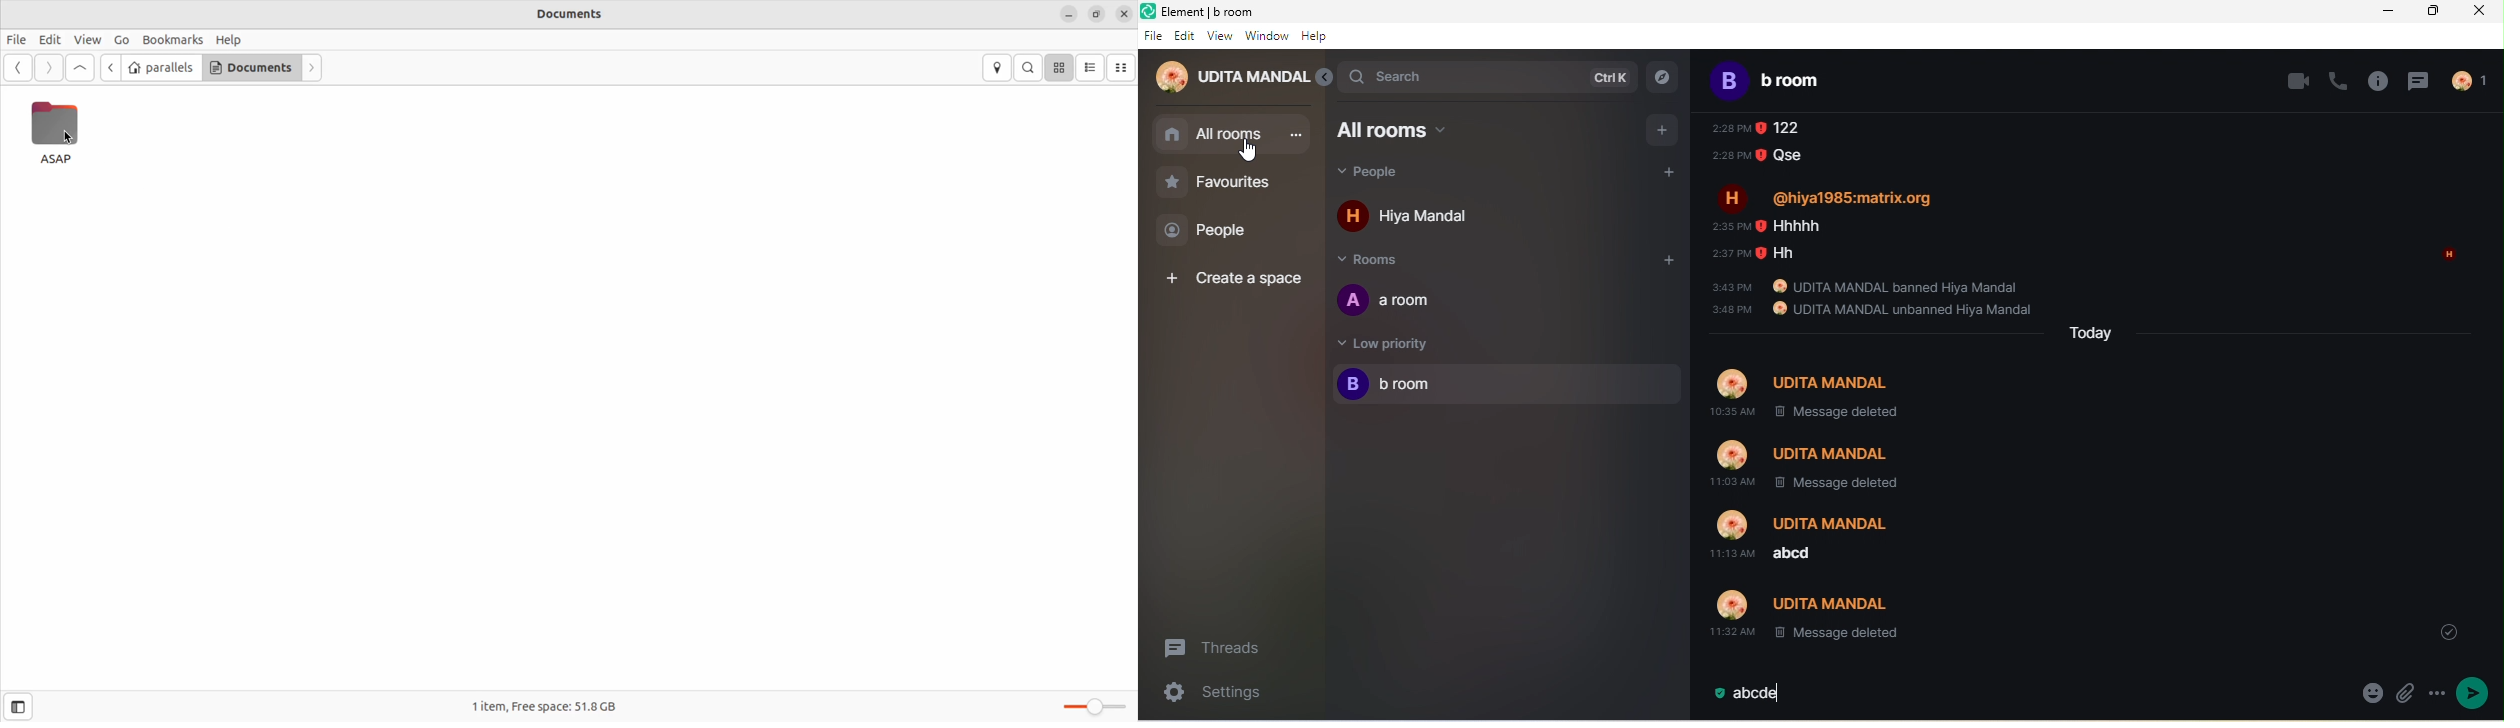  Describe the element at coordinates (1398, 299) in the screenshot. I see `a room` at that location.